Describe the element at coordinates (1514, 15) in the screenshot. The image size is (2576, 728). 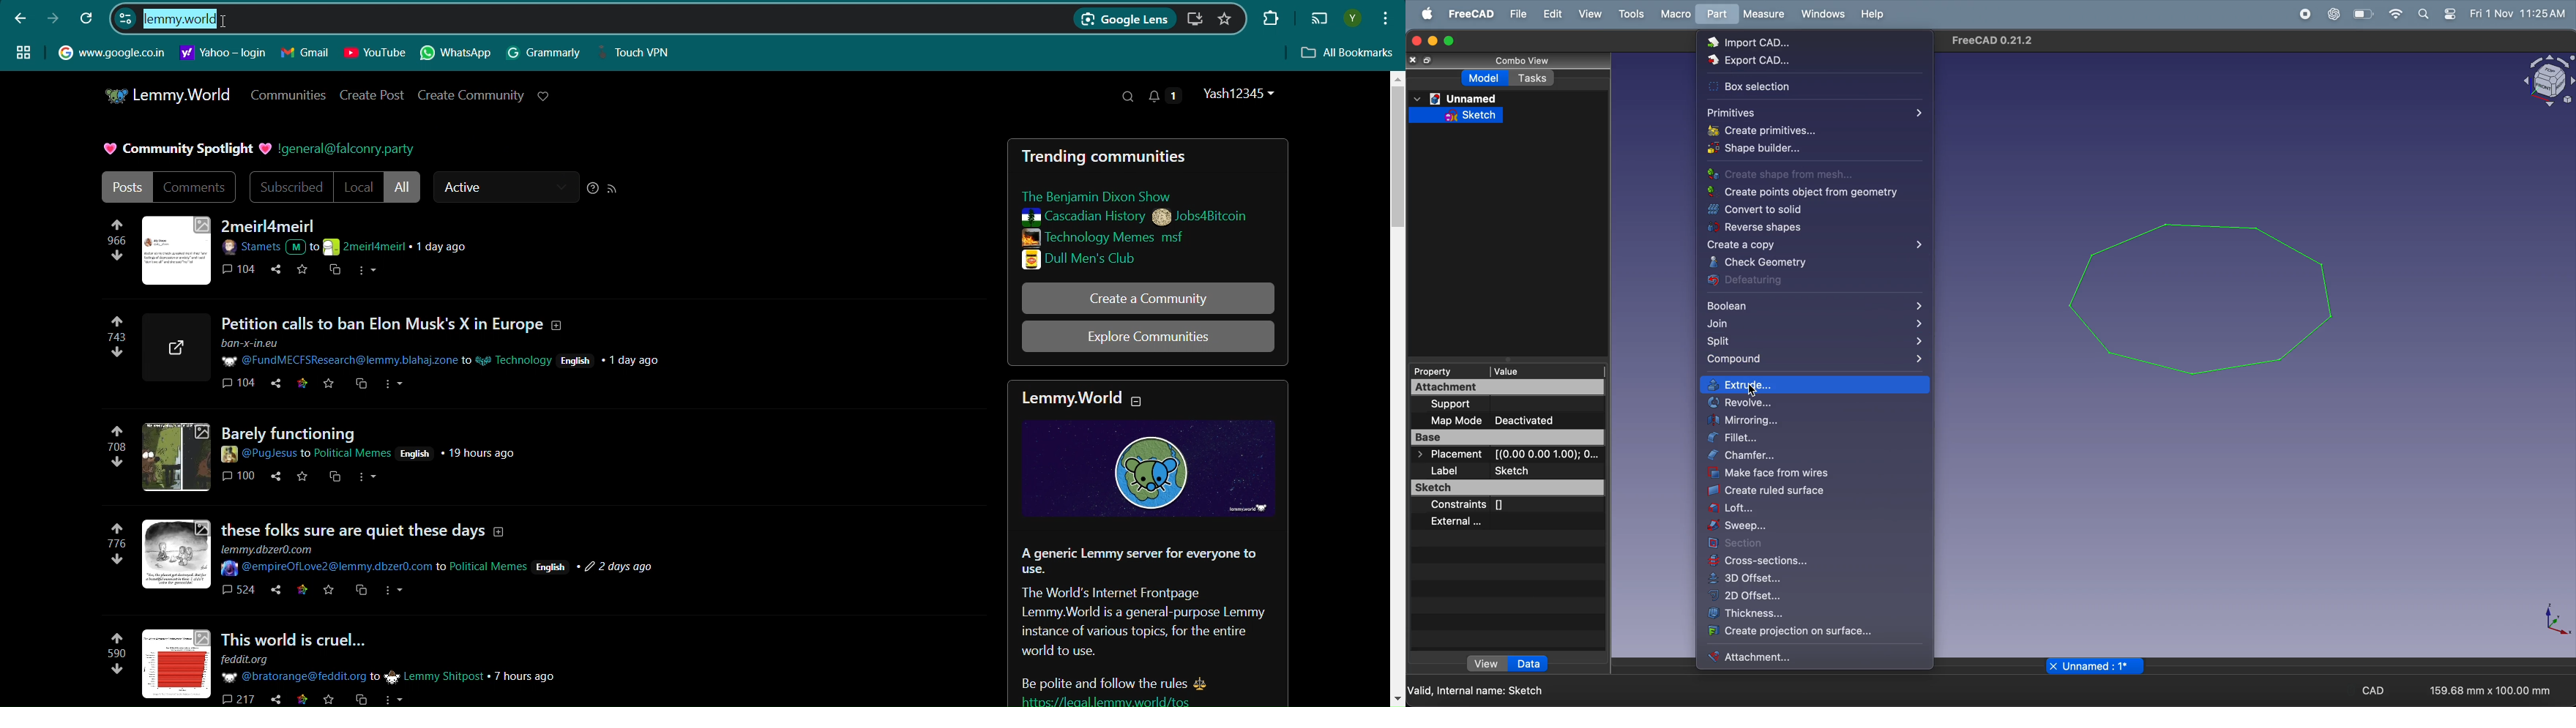
I see `file` at that location.